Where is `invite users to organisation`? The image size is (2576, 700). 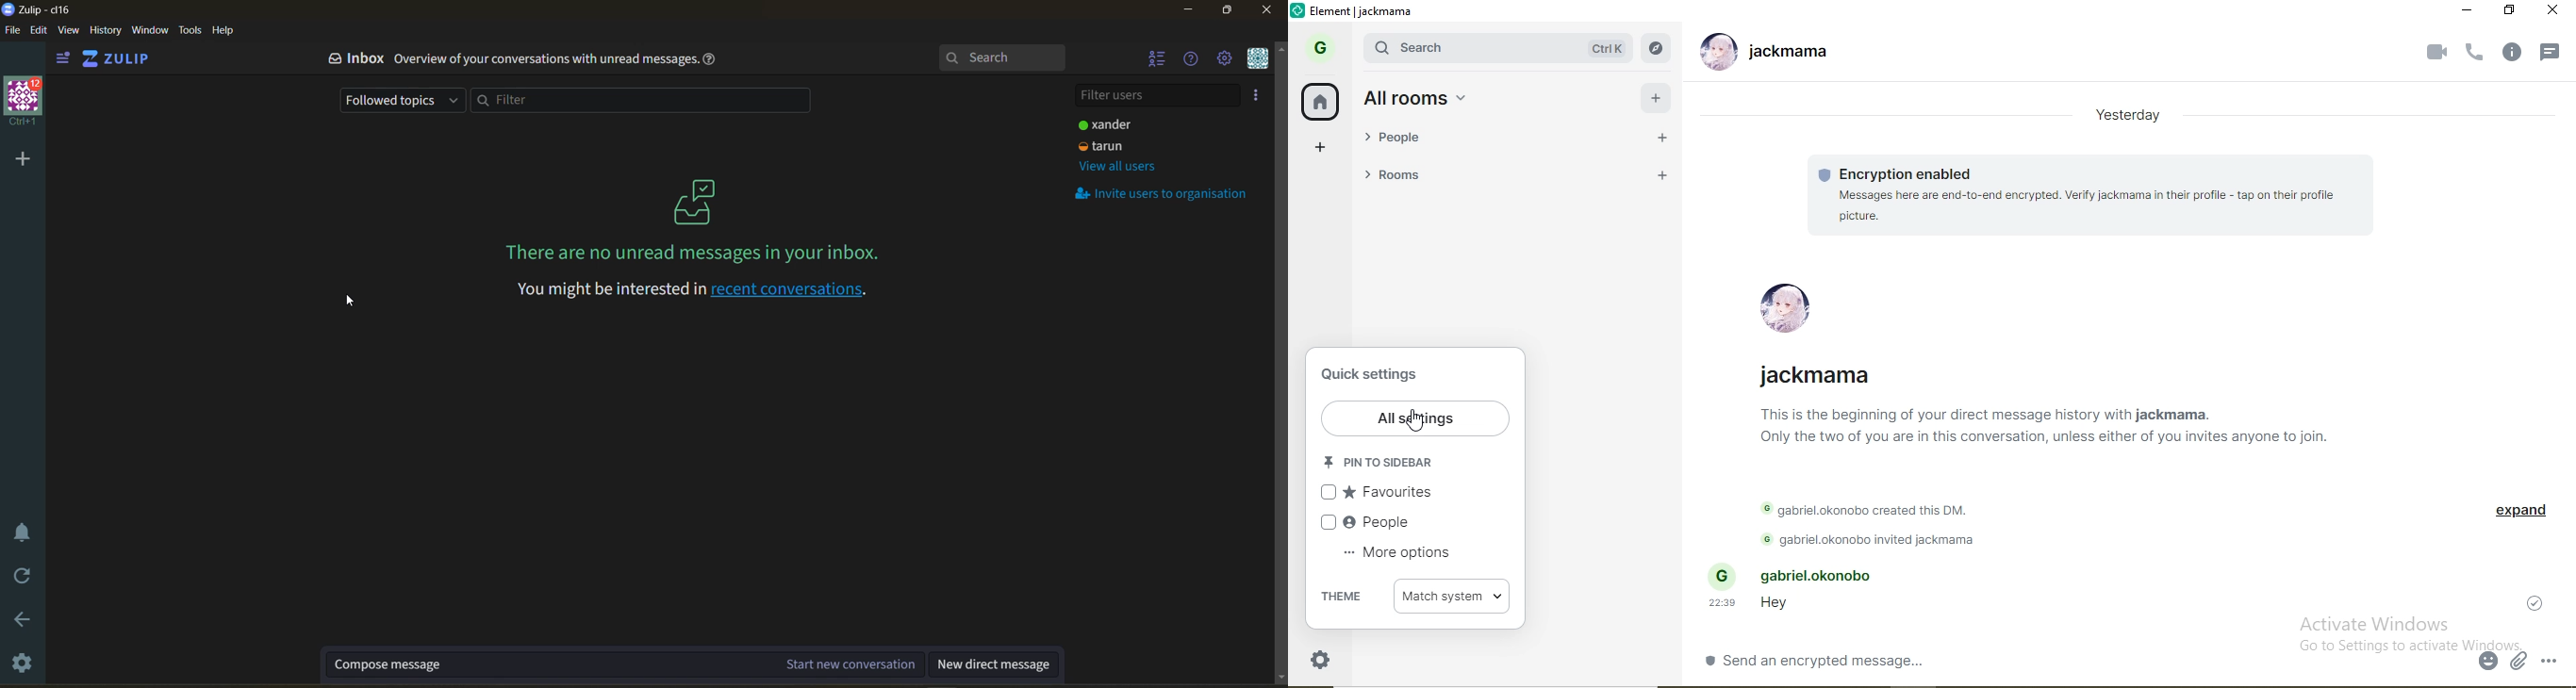
invite users to organisation is located at coordinates (1258, 95).